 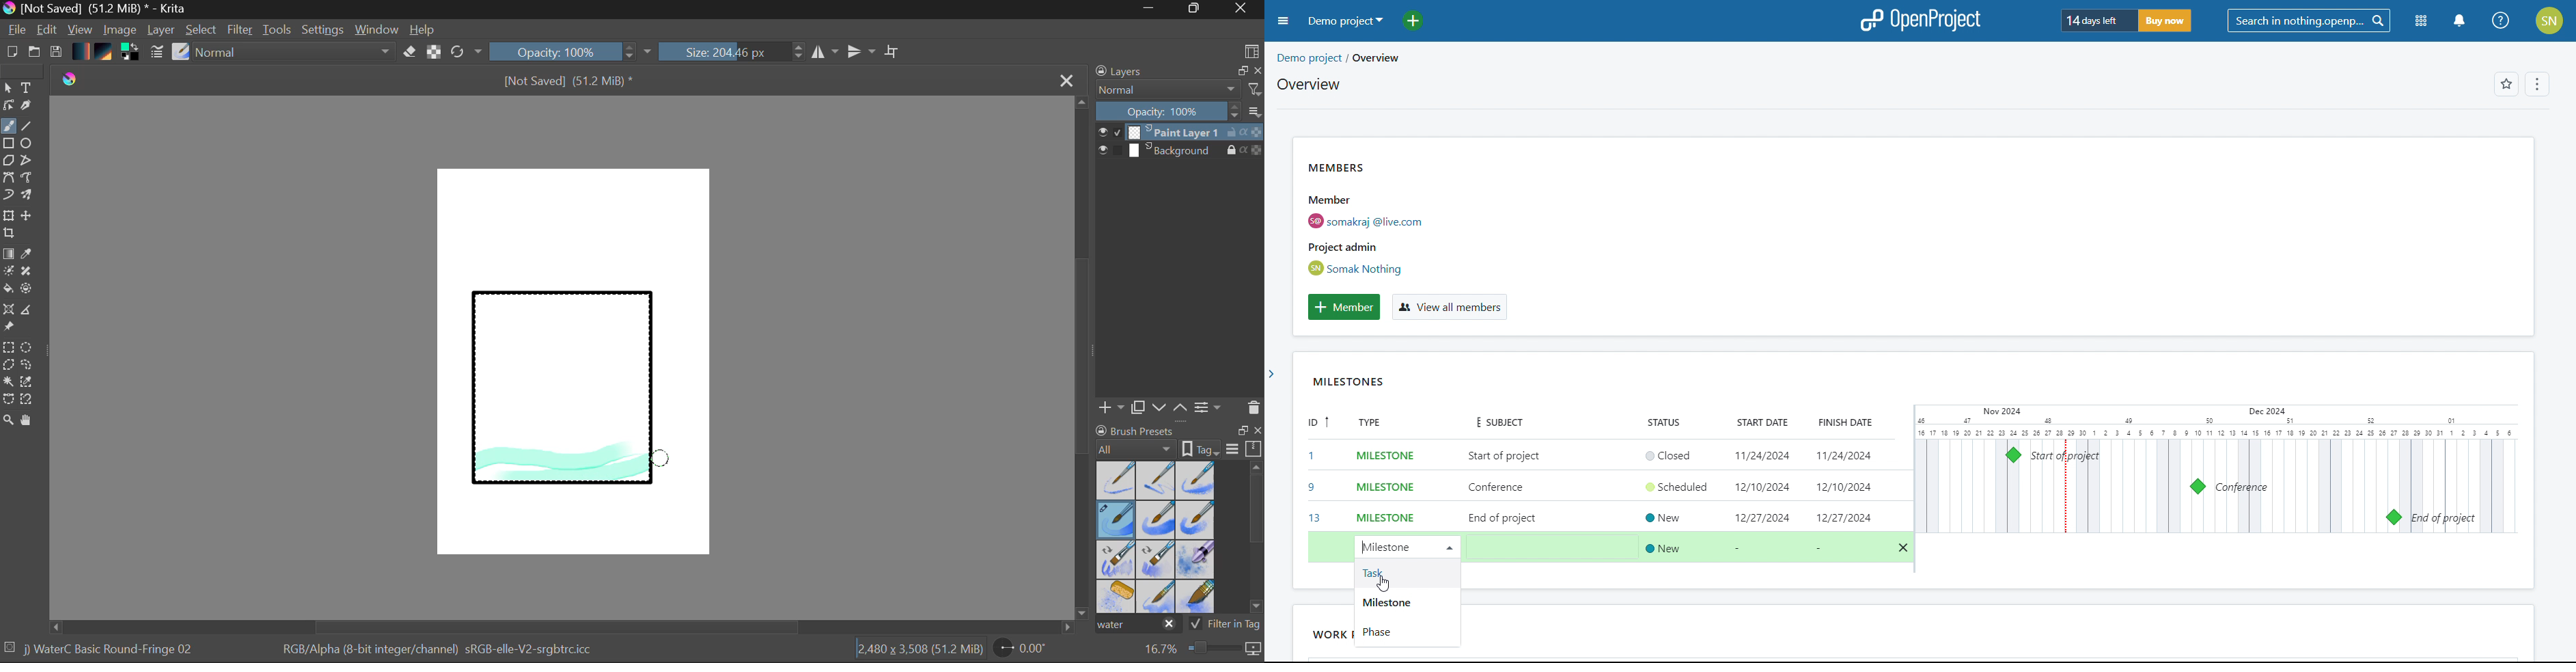 I want to click on Document Dimensions, so click(x=919, y=651).